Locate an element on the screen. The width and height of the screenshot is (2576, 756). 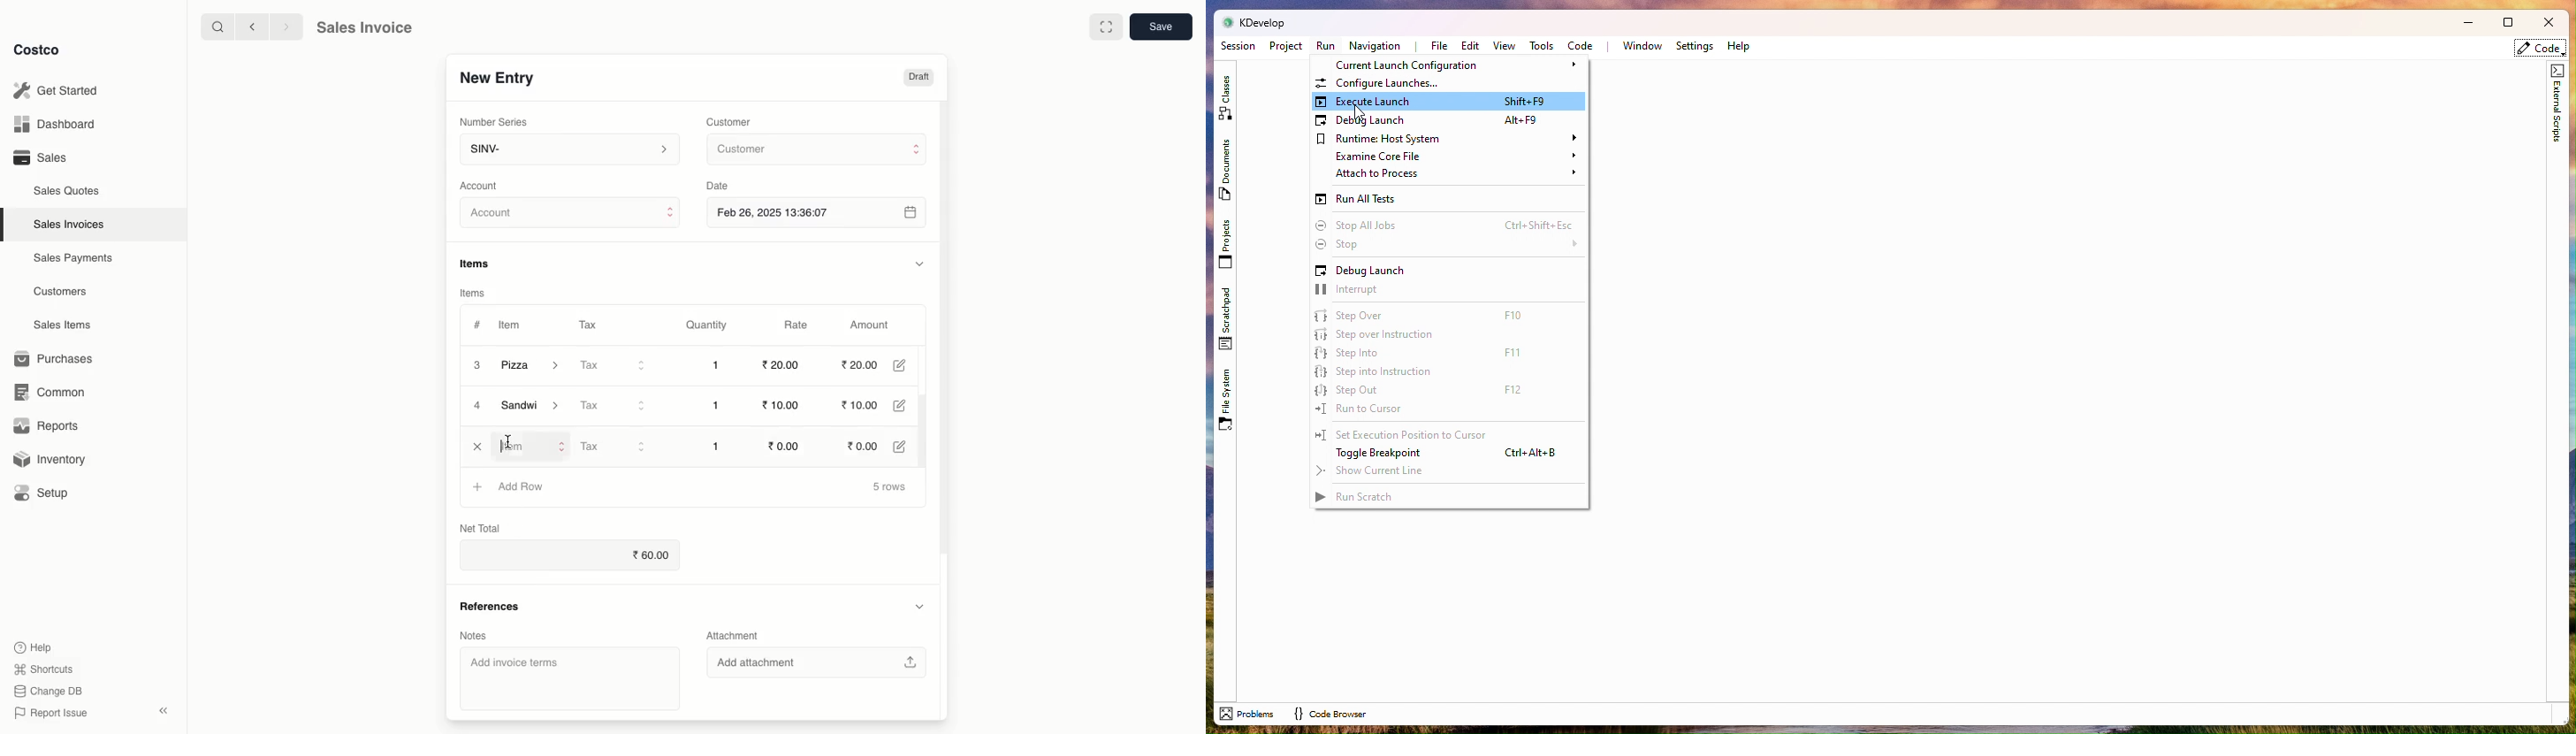
kdevelop is located at coordinates (1263, 22).